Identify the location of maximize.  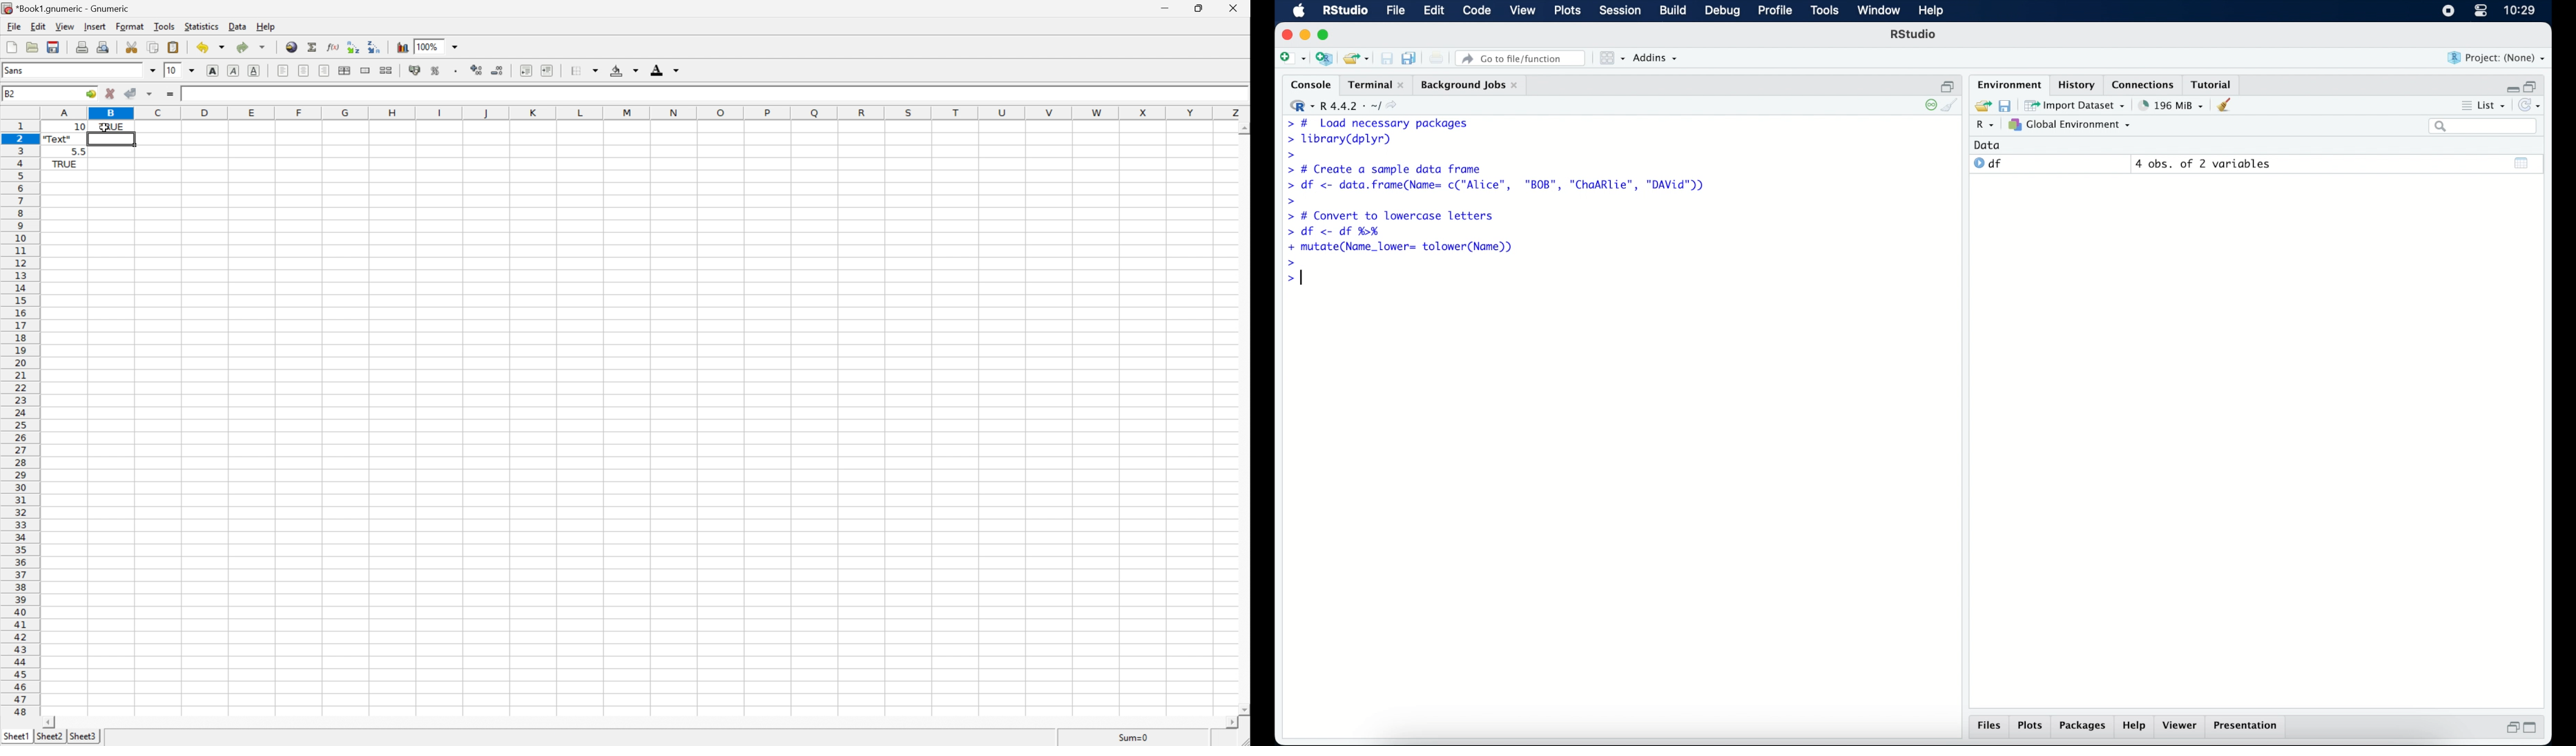
(1326, 35).